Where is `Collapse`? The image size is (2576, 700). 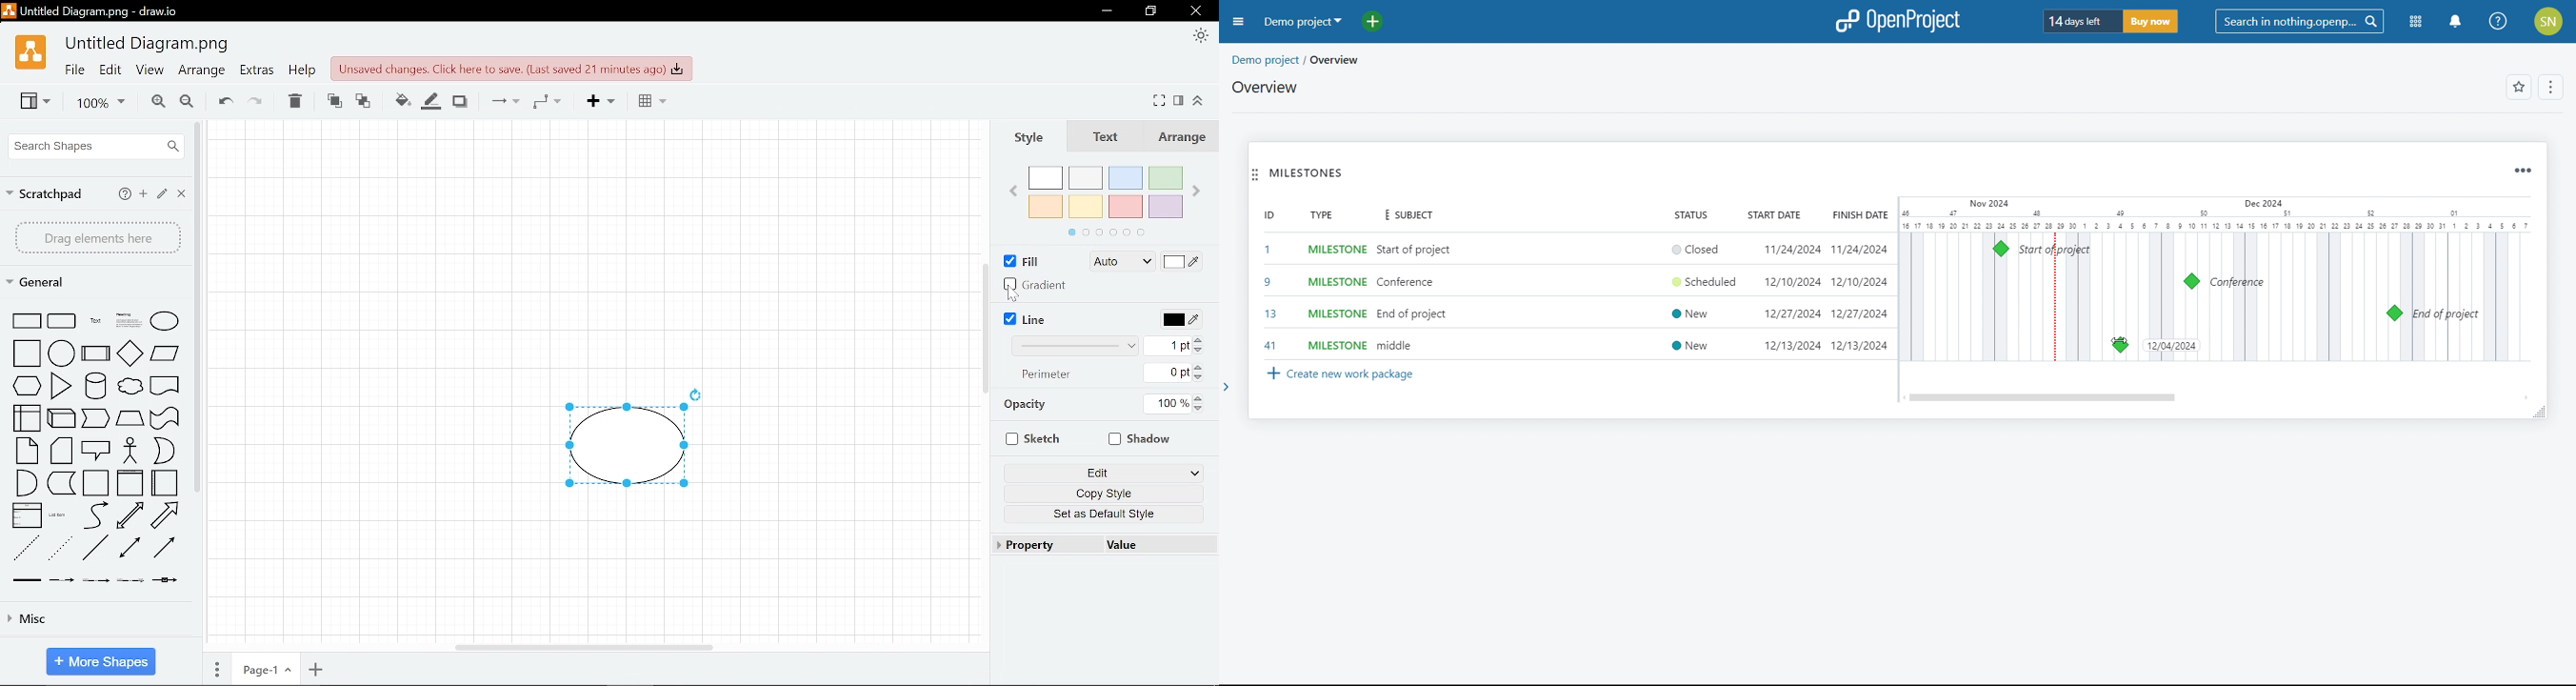
Collapse is located at coordinates (1200, 102).